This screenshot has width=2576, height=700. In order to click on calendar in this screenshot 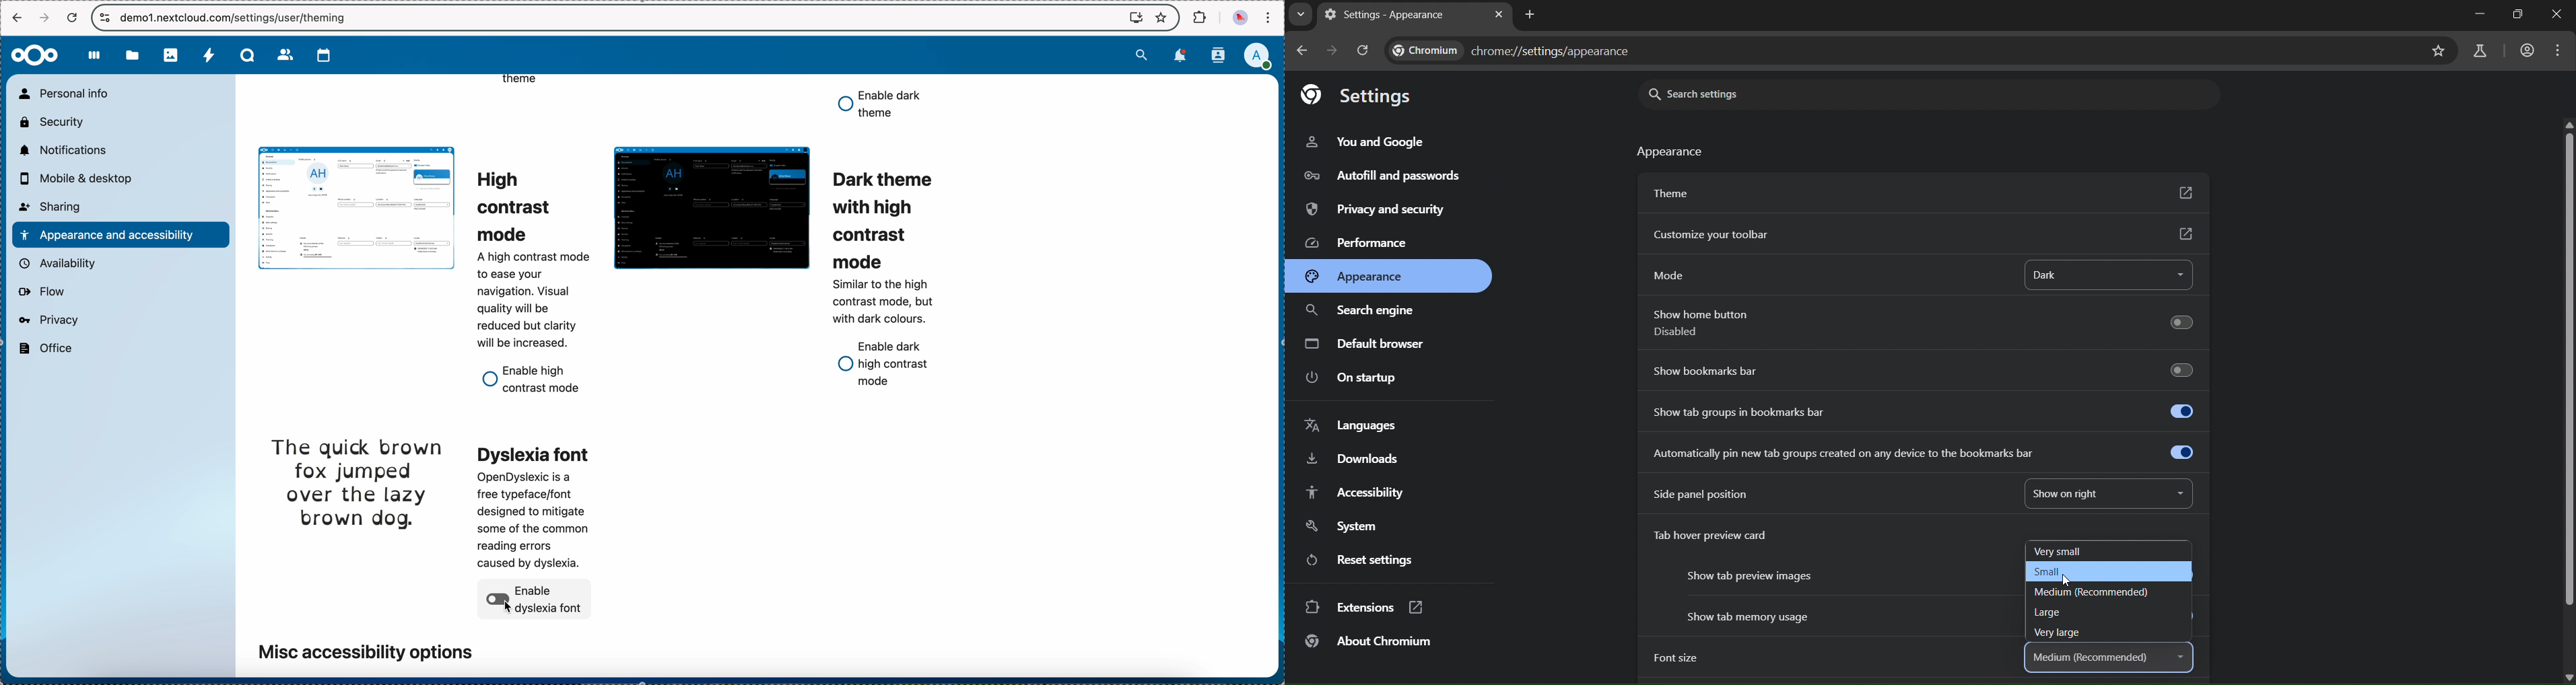, I will do `click(320, 55)`.